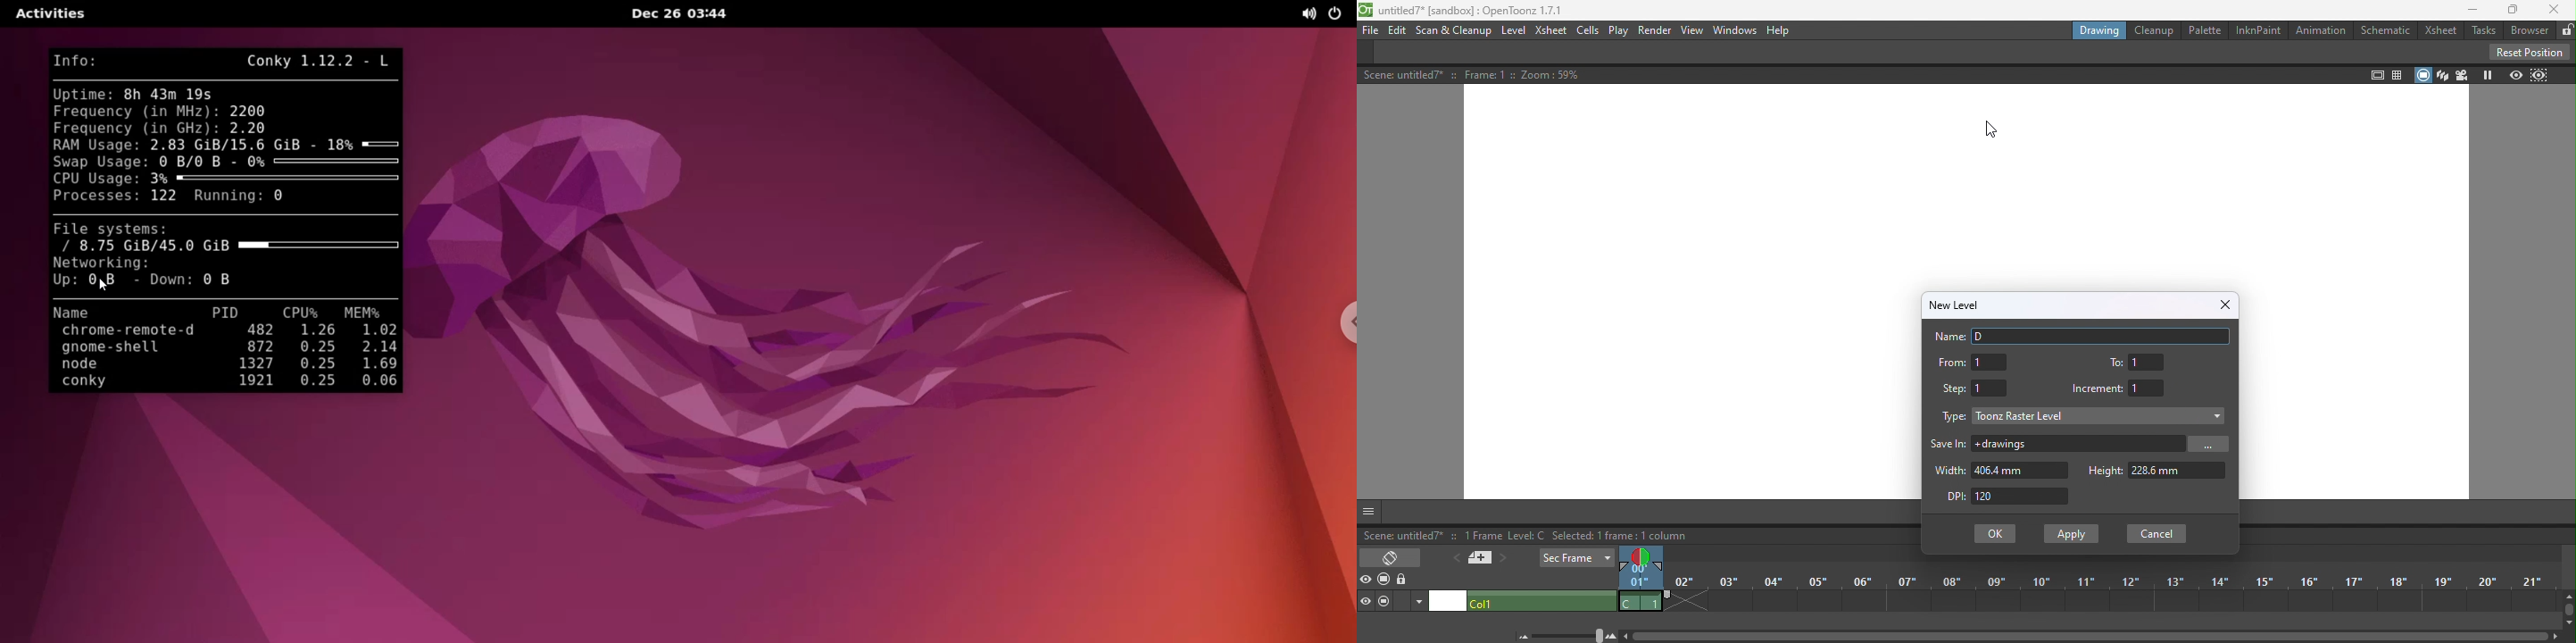 The image size is (2576, 644). I want to click on Type, so click(1951, 419).